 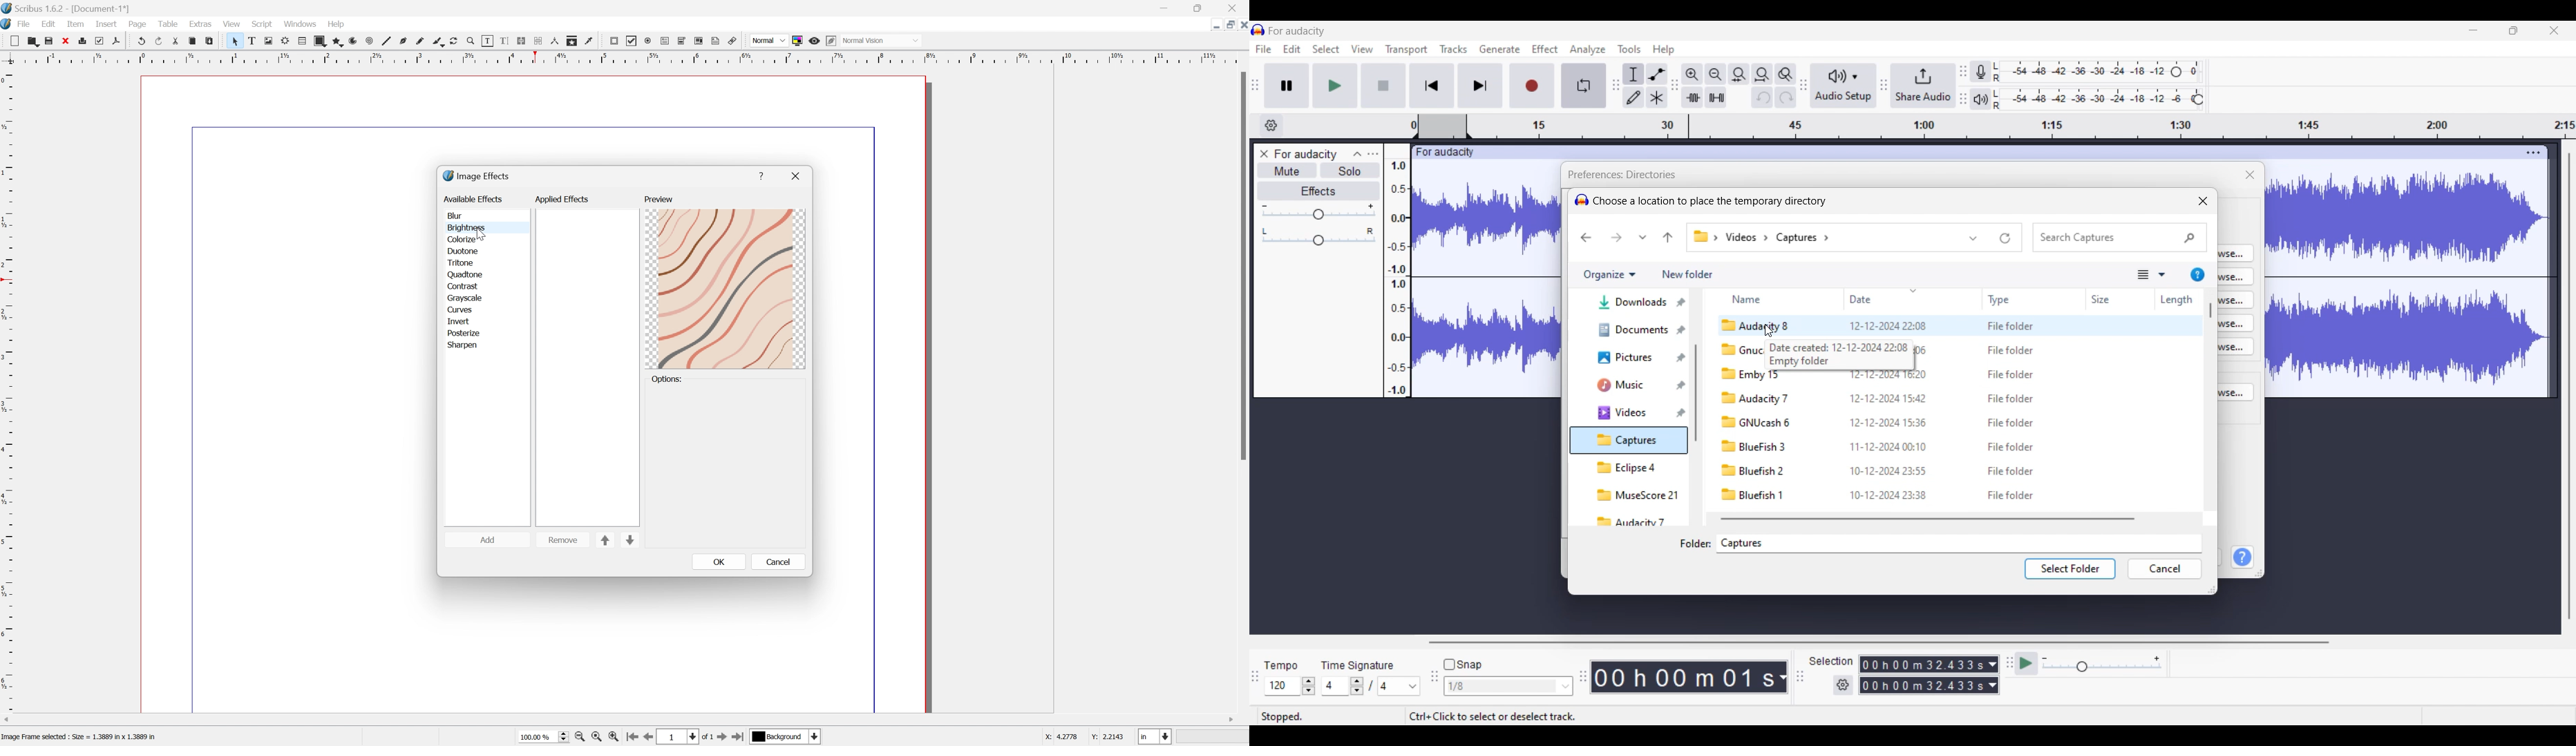 What do you see at coordinates (505, 41) in the screenshot?
I see `Edit text with story editor` at bounding box center [505, 41].